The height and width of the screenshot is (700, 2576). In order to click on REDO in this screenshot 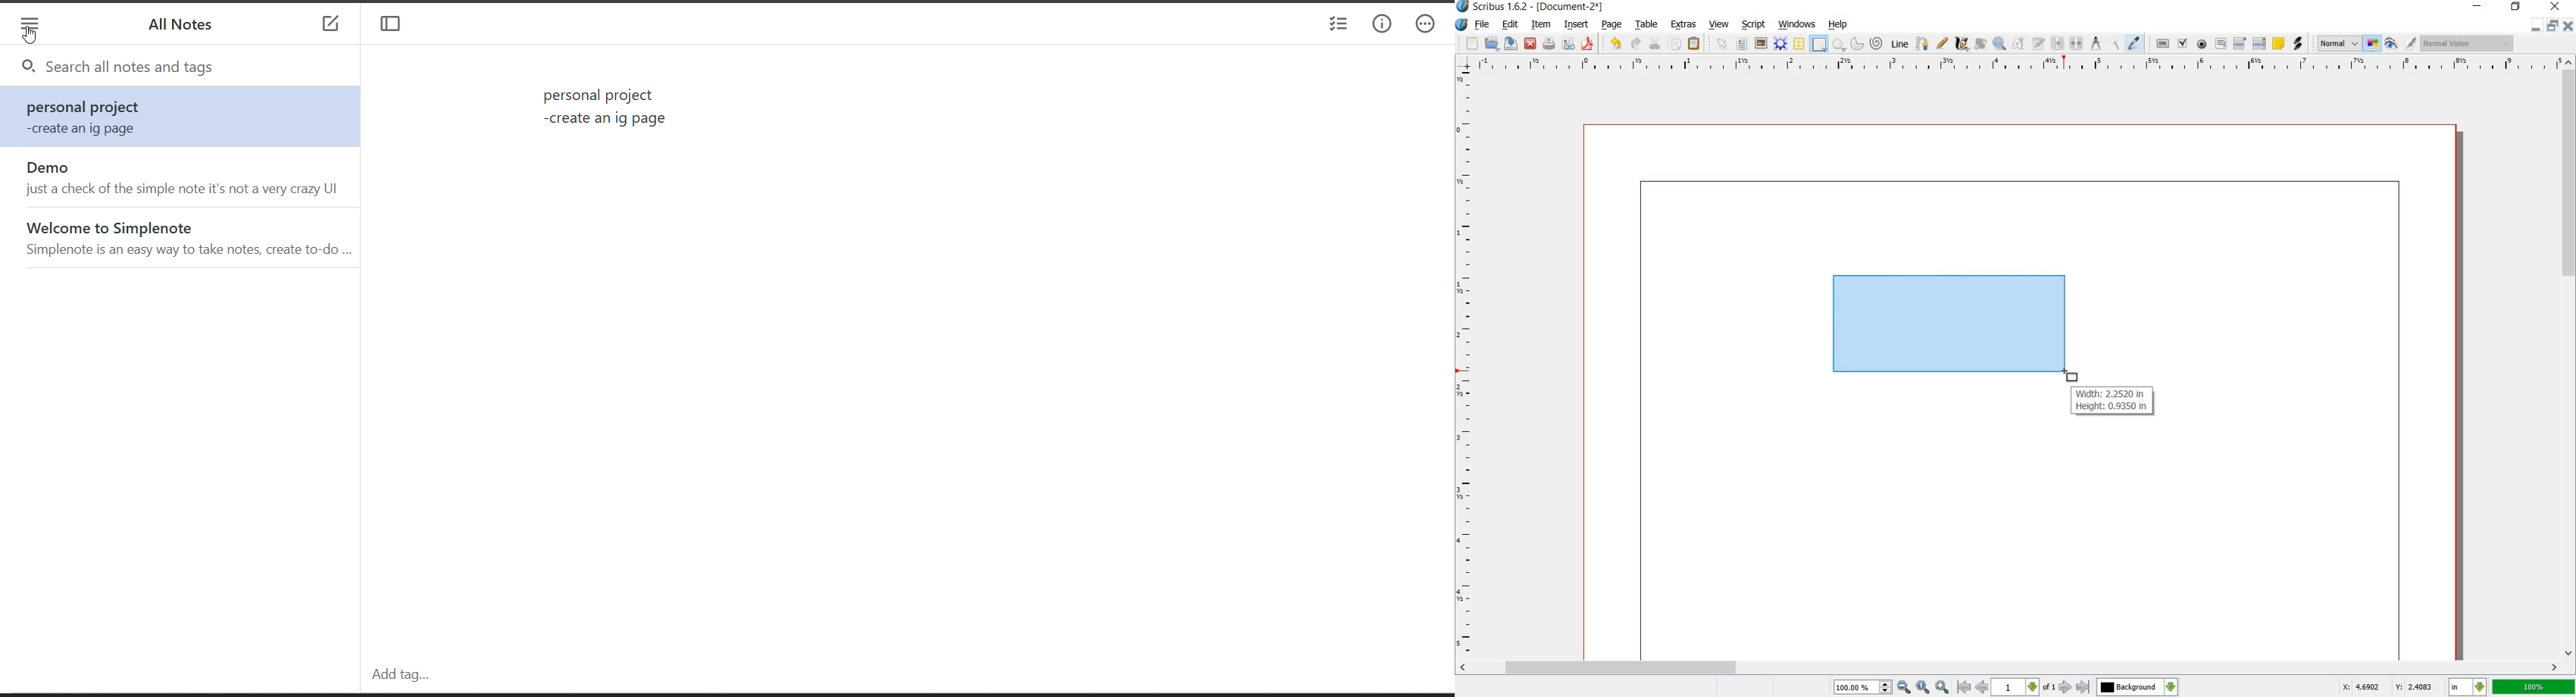, I will do `click(1636, 44)`.